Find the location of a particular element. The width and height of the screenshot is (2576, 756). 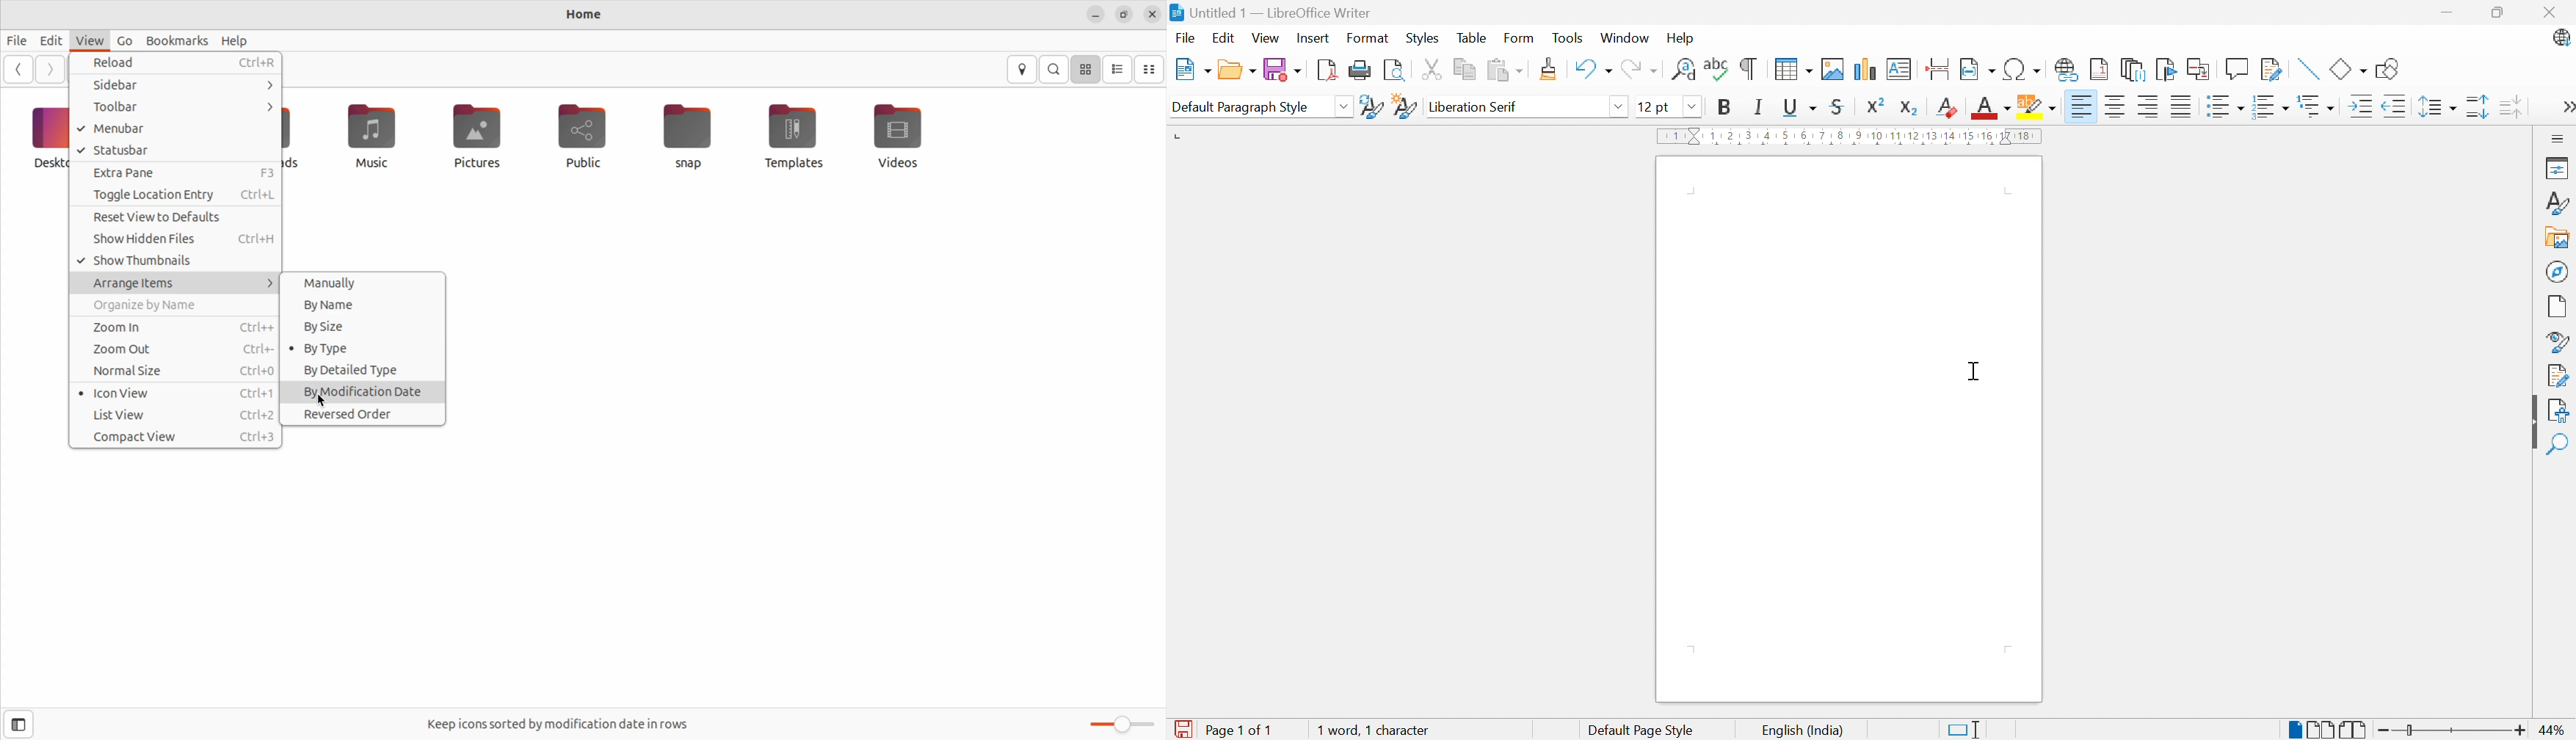

Redo is located at coordinates (1639, 70).